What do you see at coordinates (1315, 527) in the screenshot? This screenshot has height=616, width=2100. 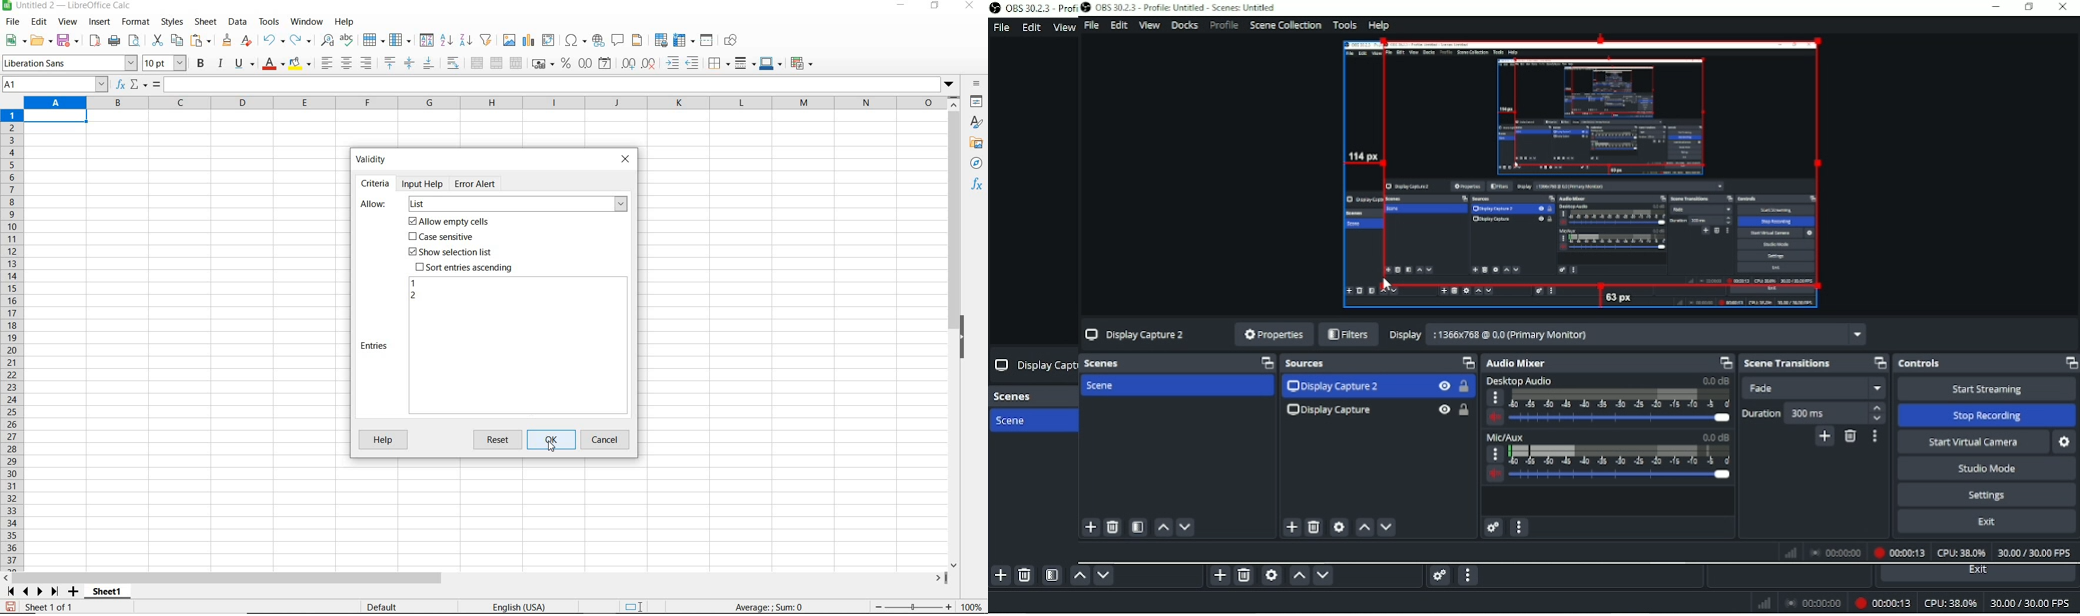 I see `delete` at bounding box center [1315, 527].